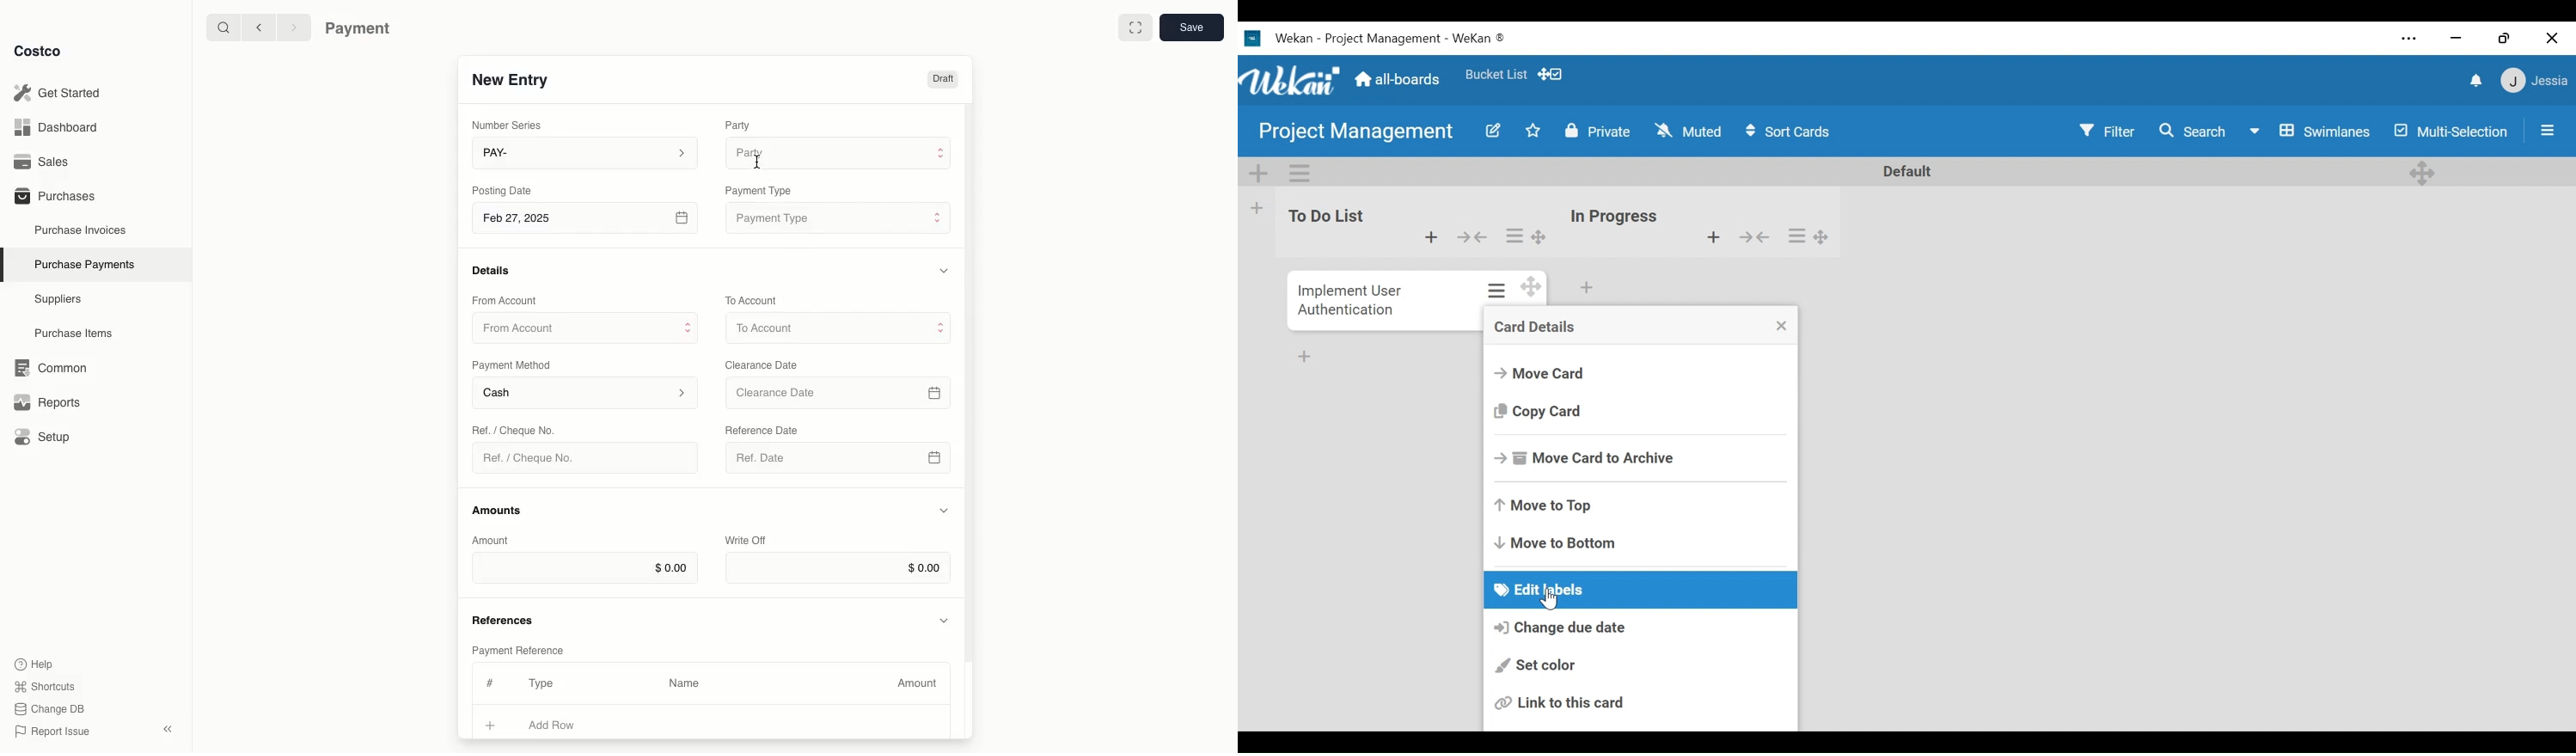 Image resolution: width=2576 pixels, height=756 pixels. What do you see at coordinates (753, 300) in the screenshot?
I see `To Account` at bounding box center [753, 300].